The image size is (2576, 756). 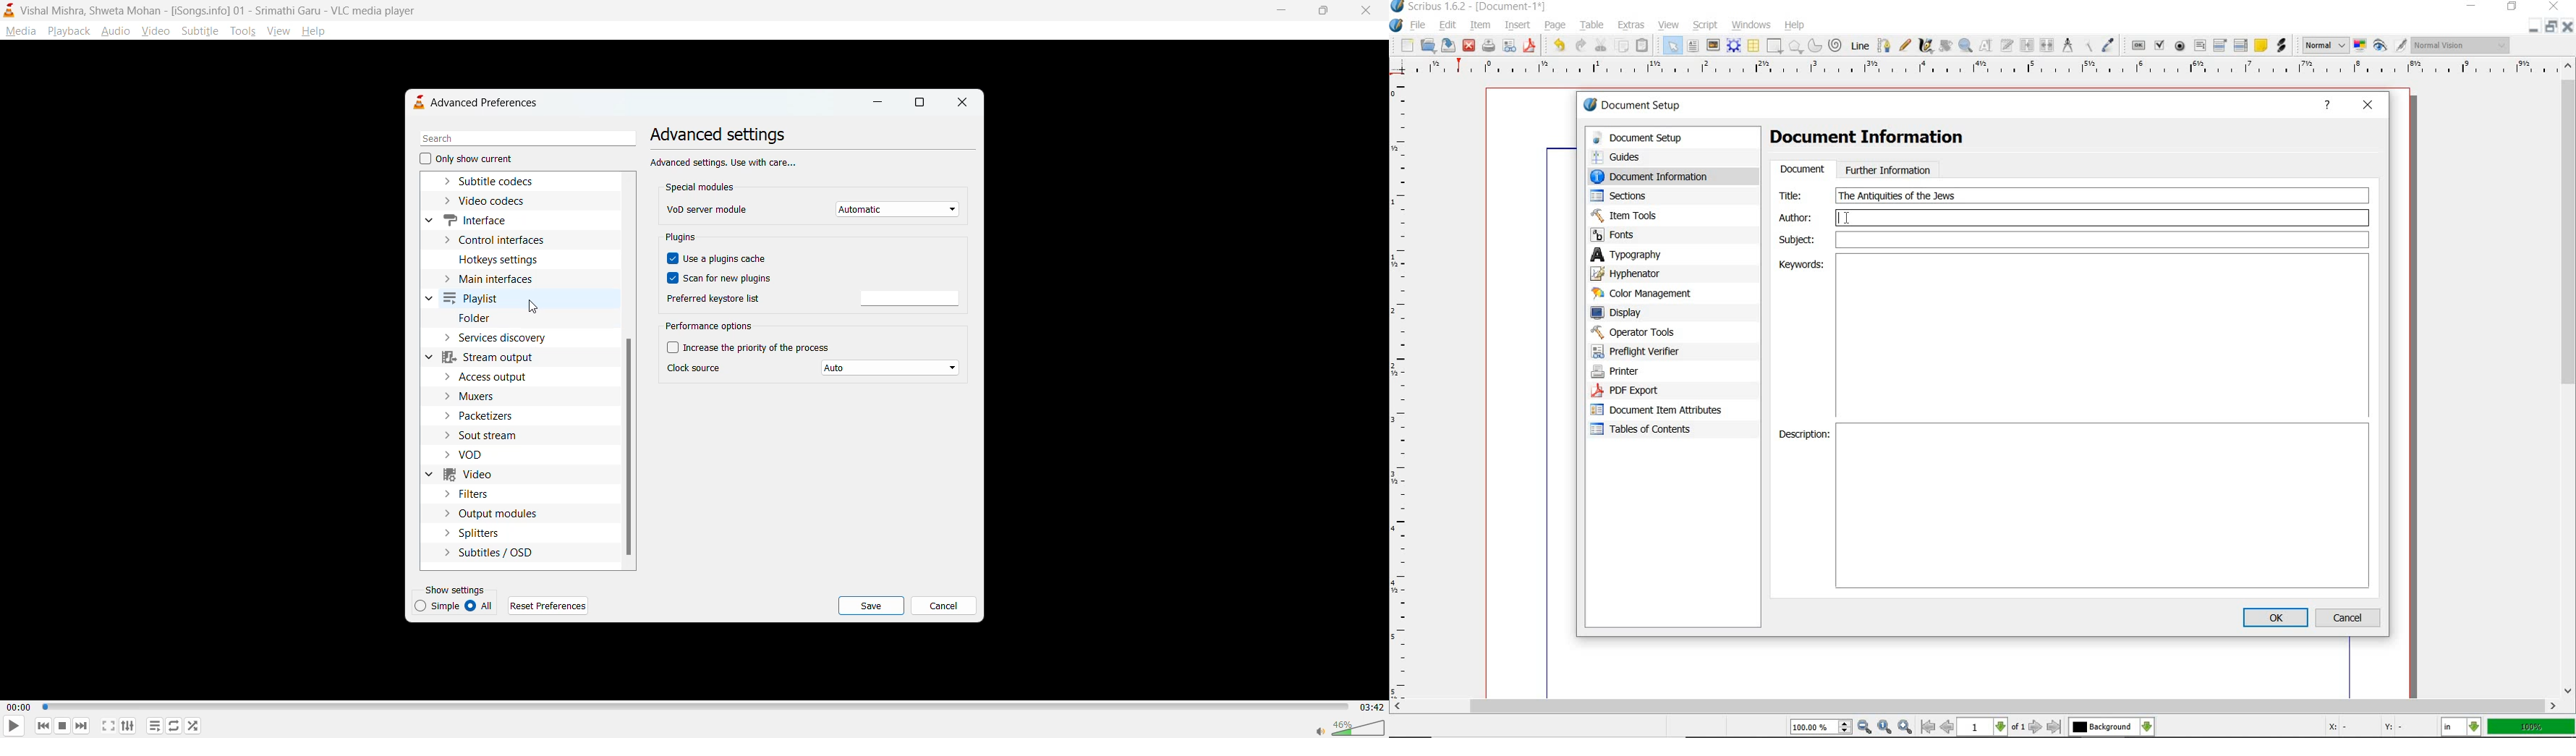 What do you see at coordinates (877, 105) in the screenshot?
I see `minimize` at bounding box center [877, 105].